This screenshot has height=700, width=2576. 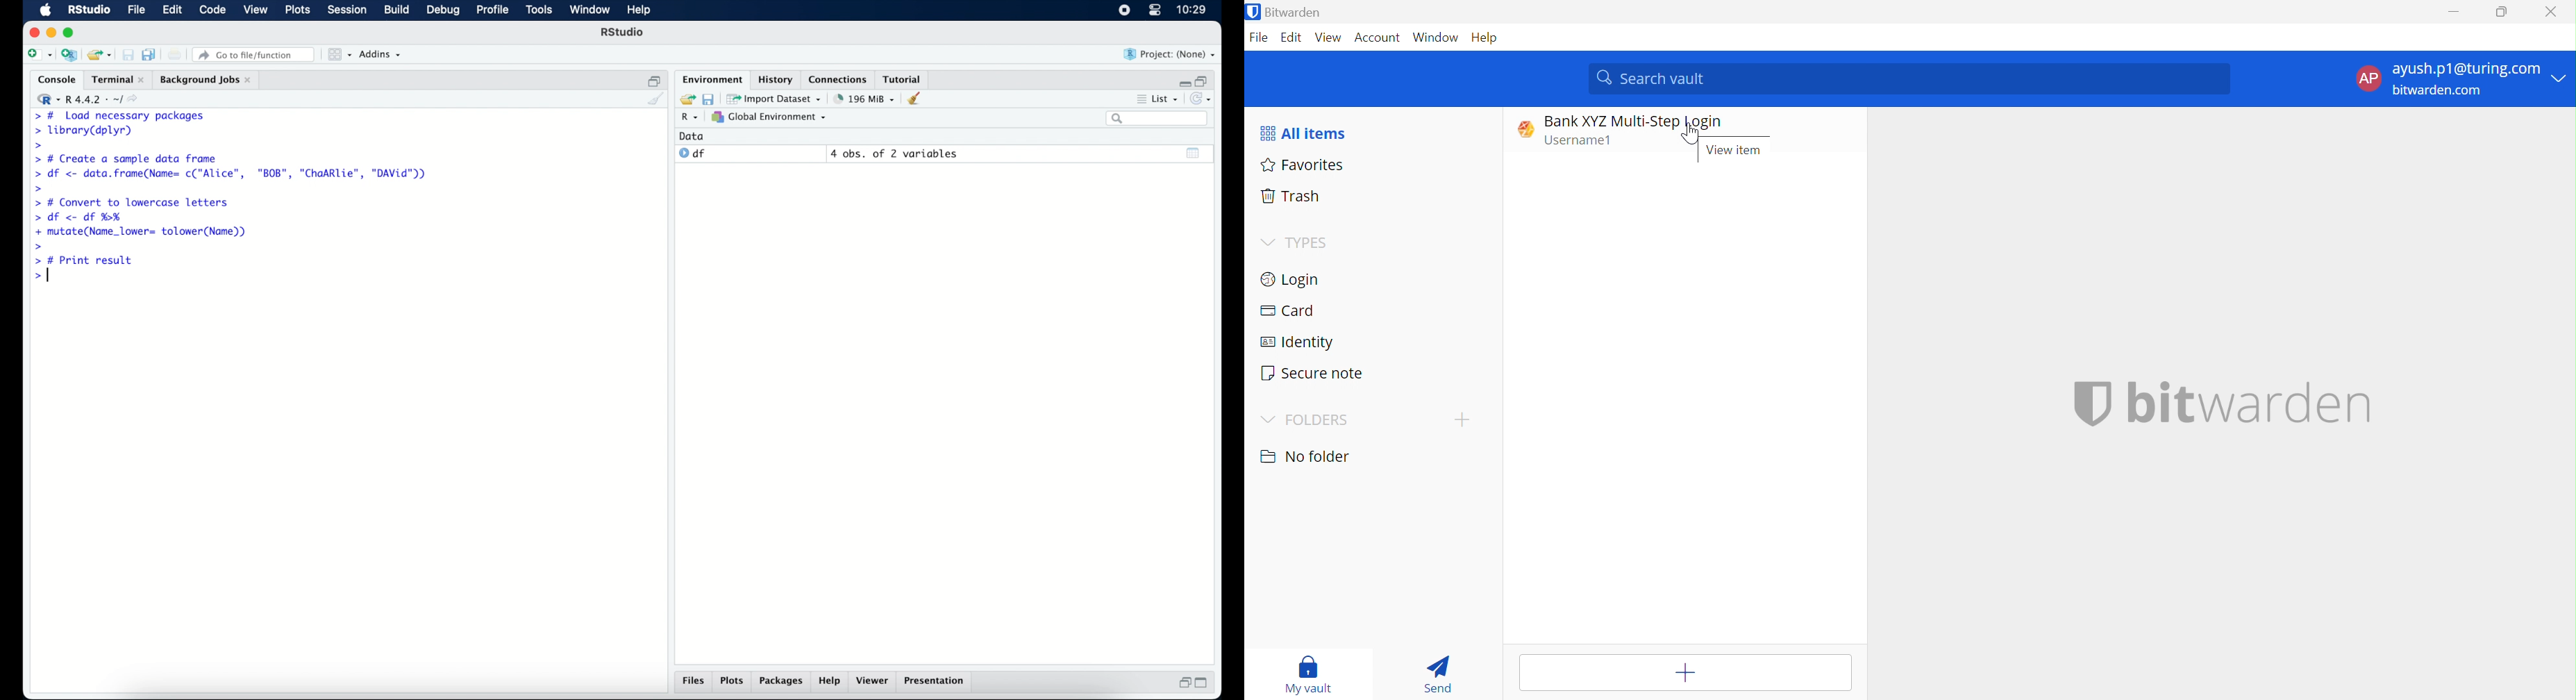 What do you see at coordinates (86, 261) in the screenshot?
I see `> # Print result` at bounding box center [86, 261].